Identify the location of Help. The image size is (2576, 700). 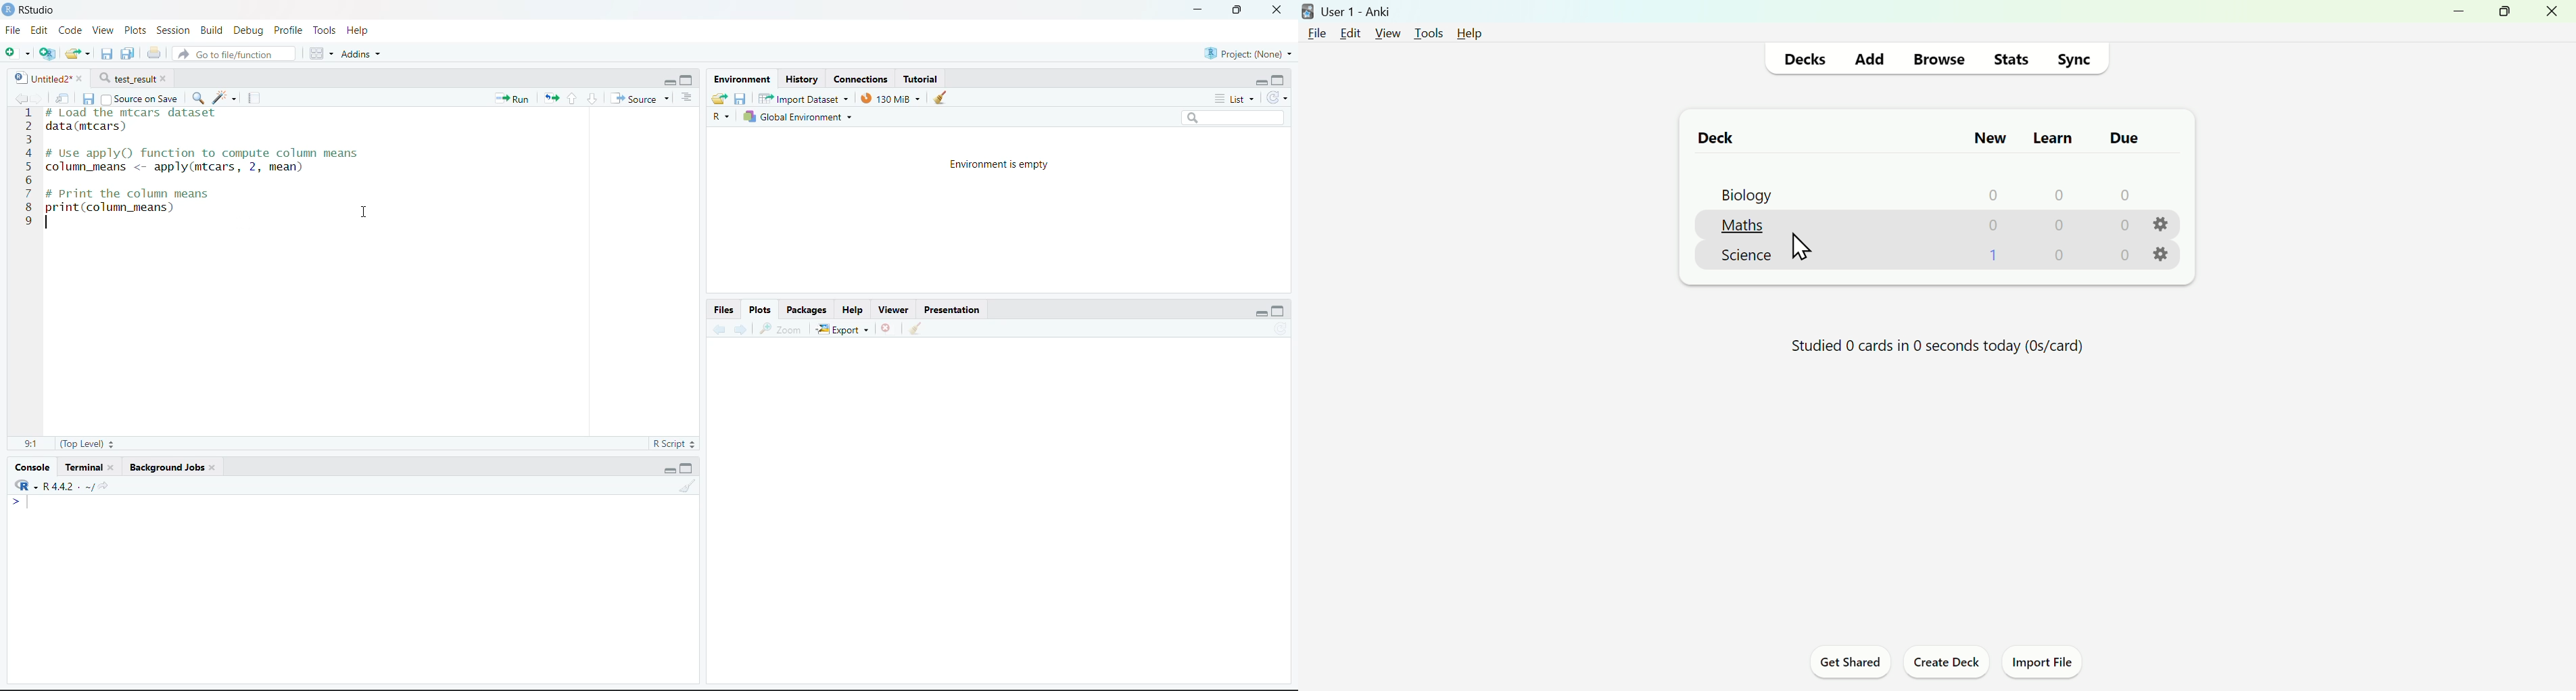
(362, 30).